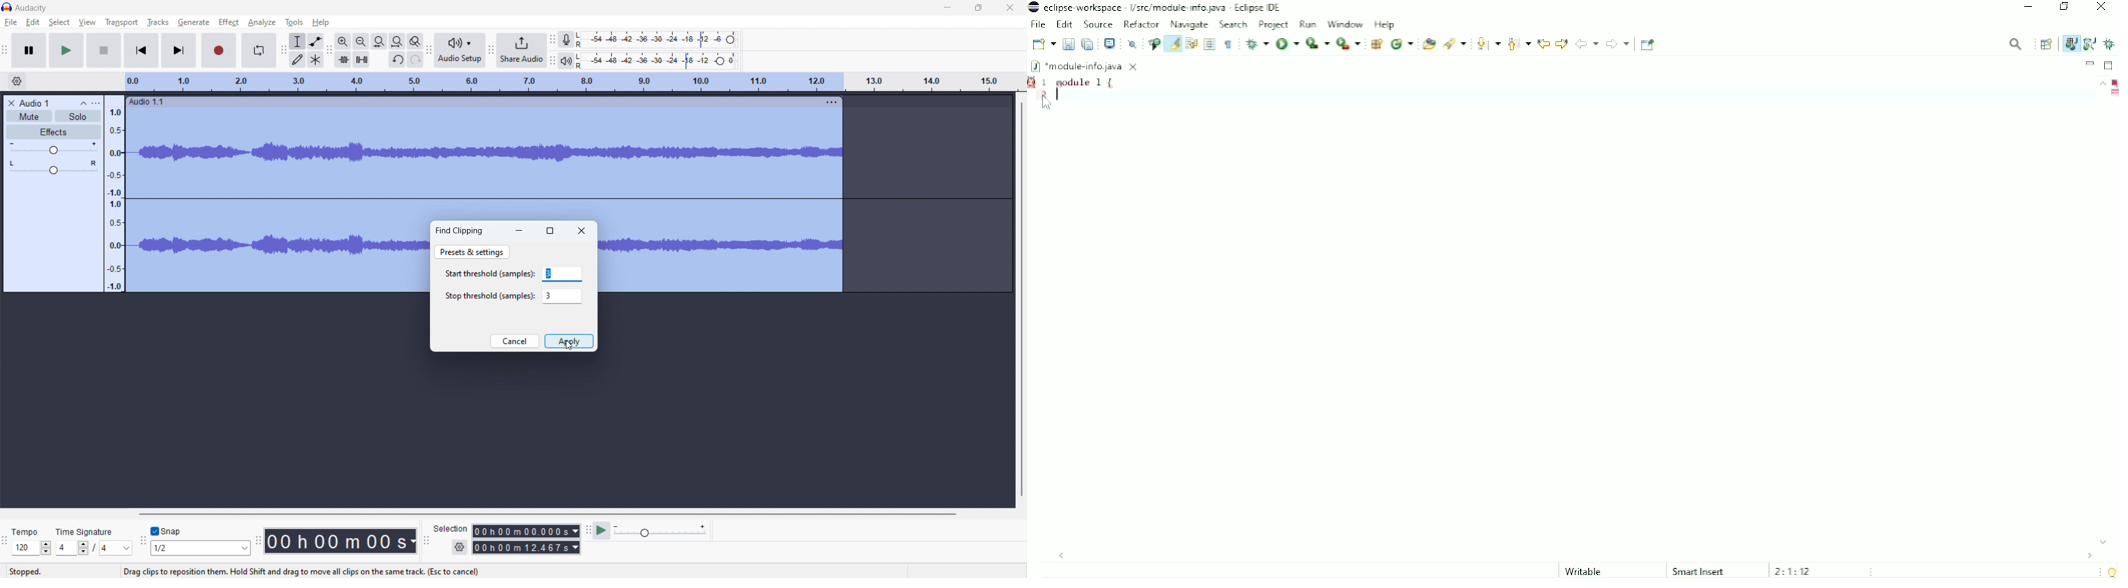 Image resolution: width=2128 pixels, height=588 pixels. Describe the element at coordinates (150, 102) in the screenshot. I see `audio 1.1` at that location.